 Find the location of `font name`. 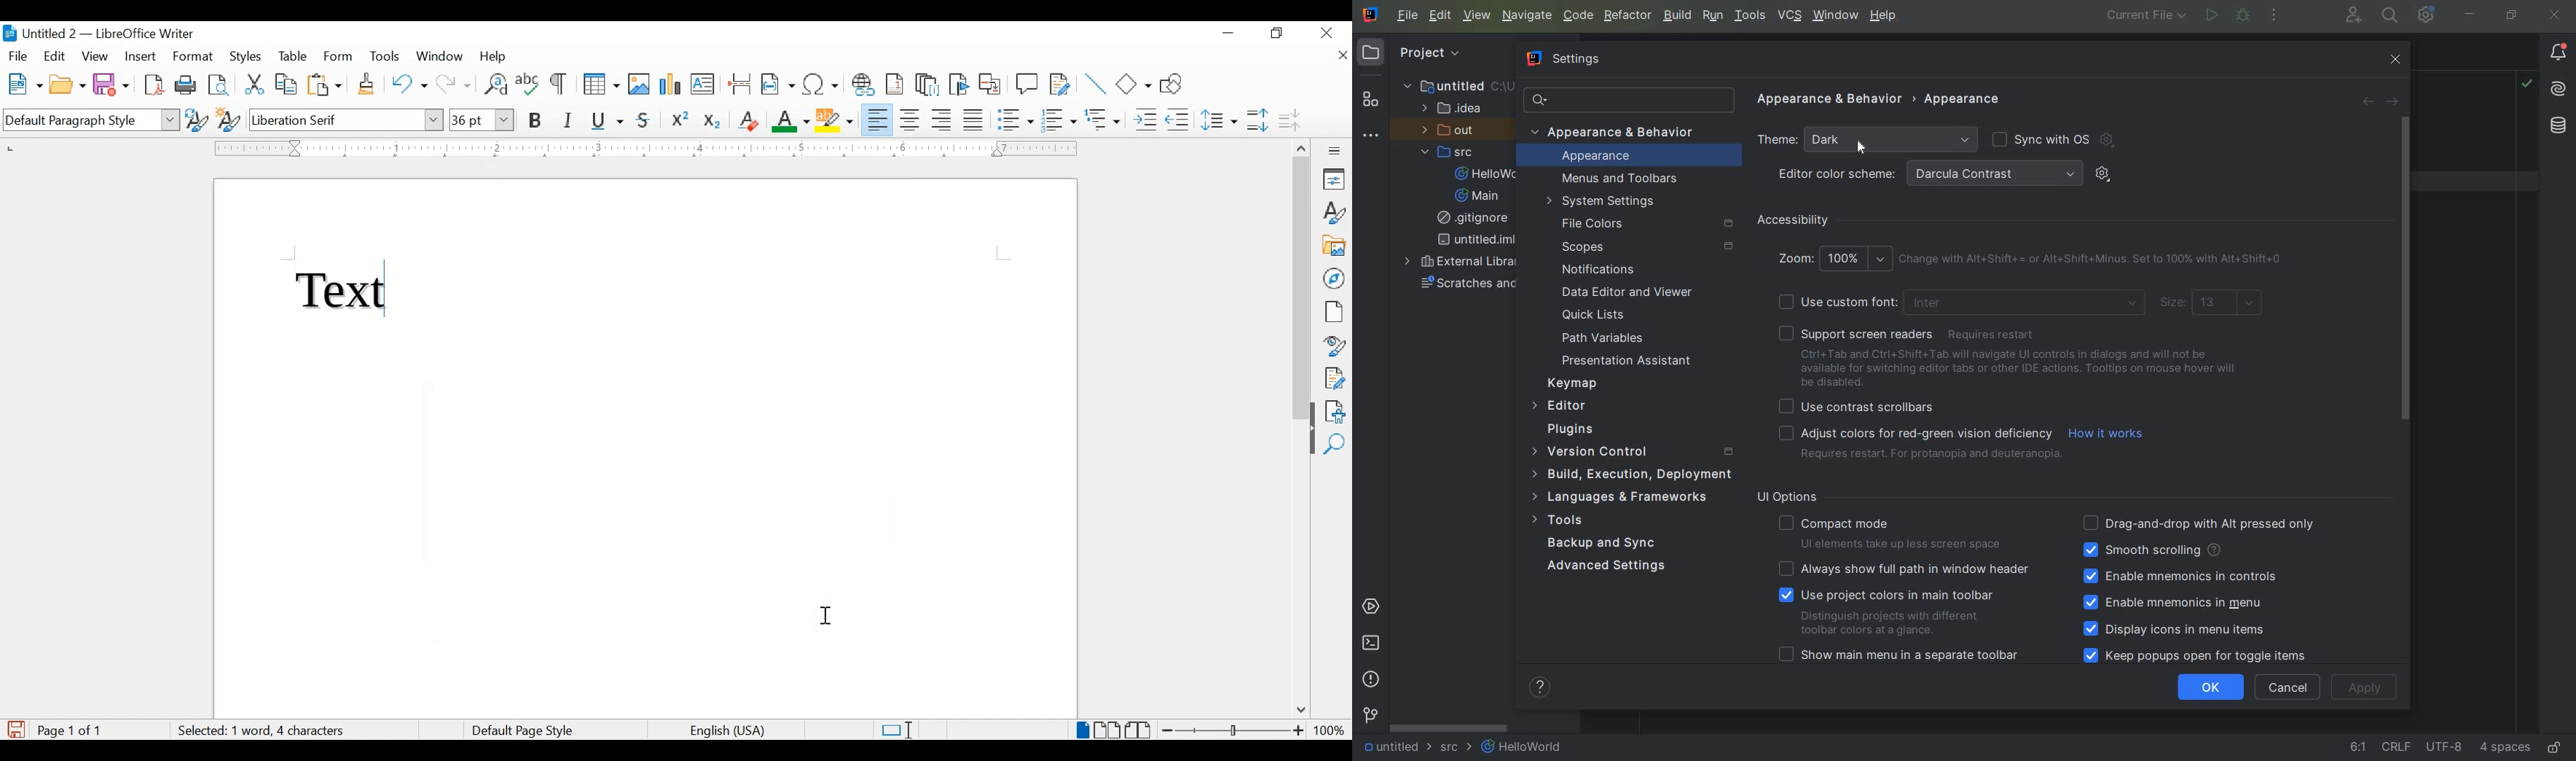

font name is located at coordinates (347, 119).